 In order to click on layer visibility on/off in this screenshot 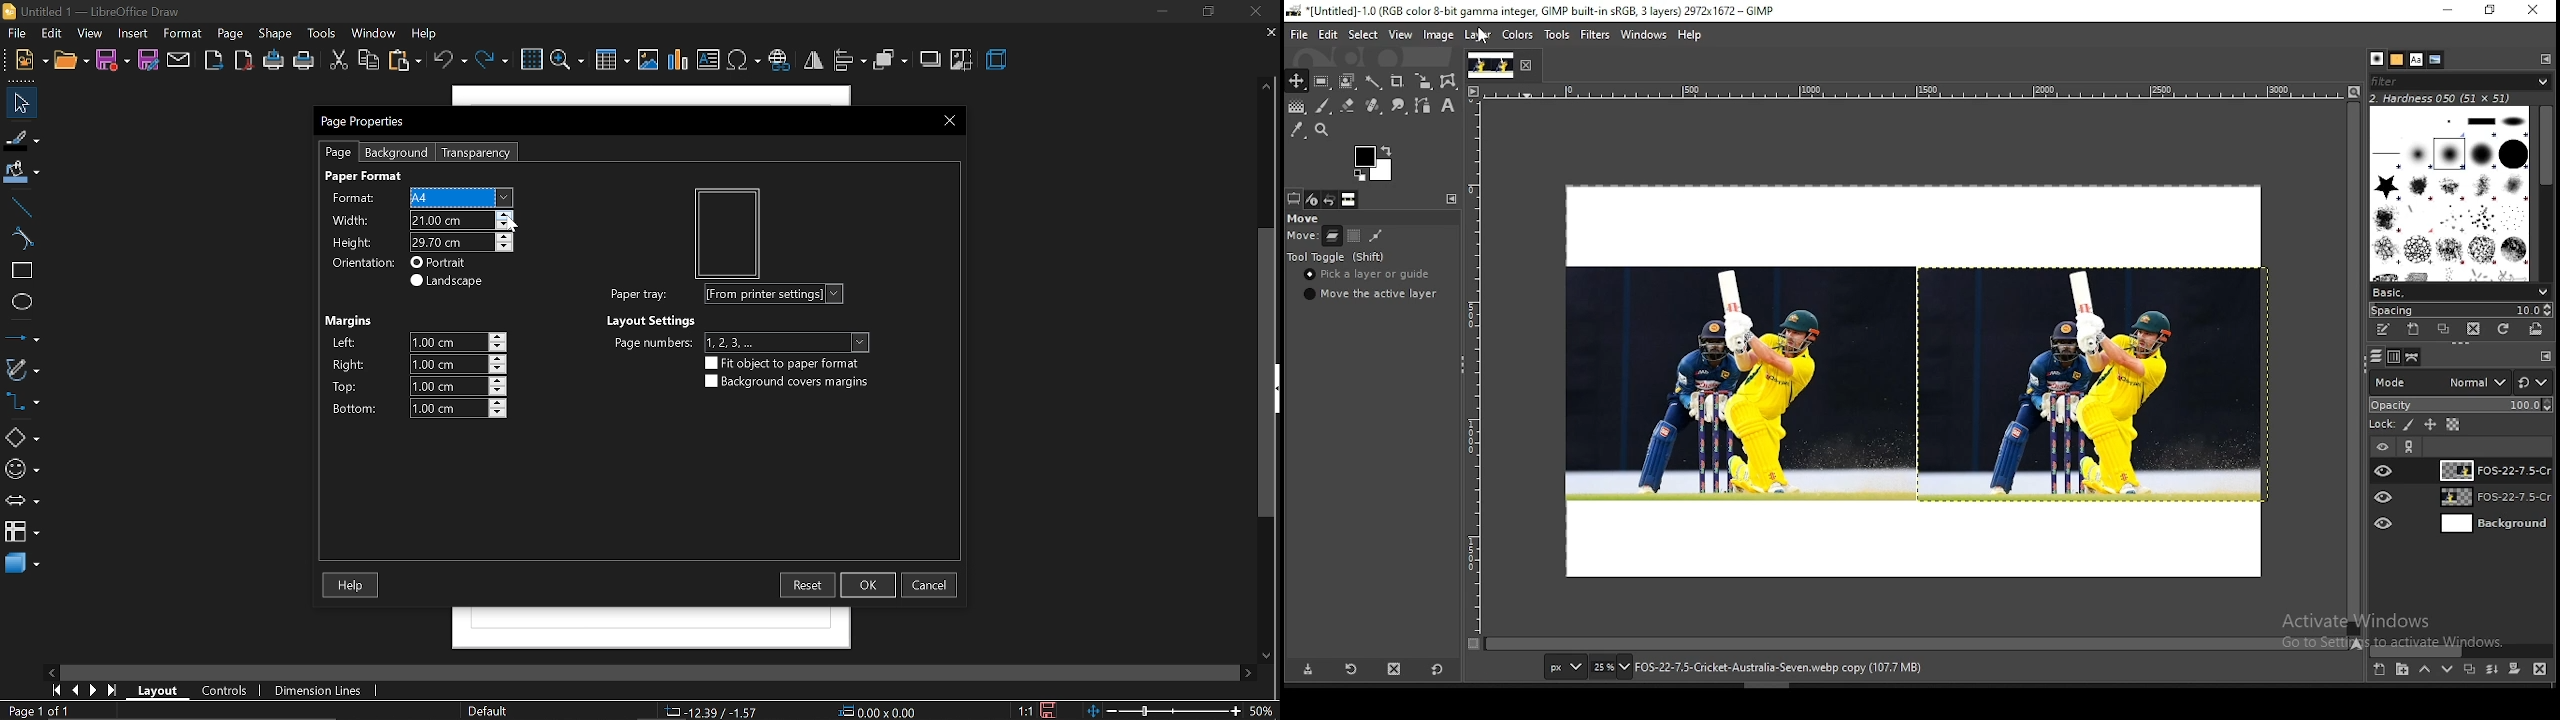, I will do `click(2385, 497)`.